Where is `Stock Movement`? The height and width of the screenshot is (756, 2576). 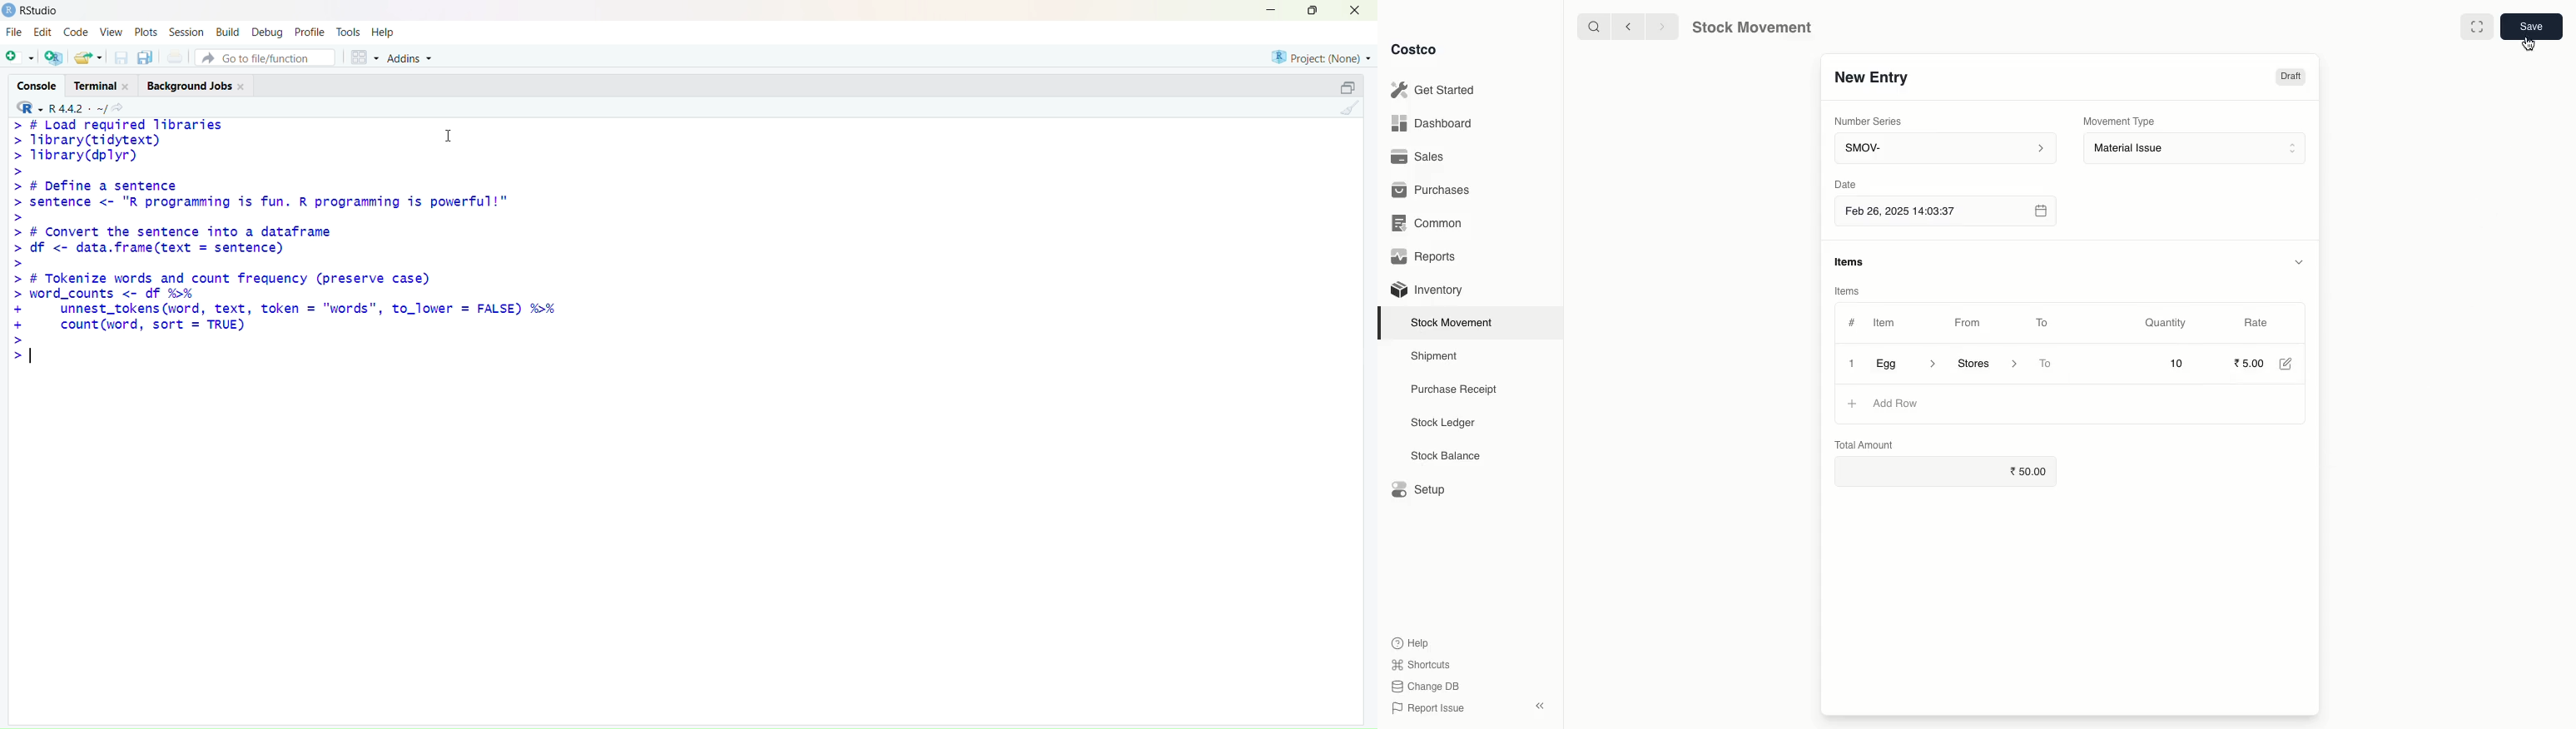 Stock Movement is located at coordinates (1455, 322).